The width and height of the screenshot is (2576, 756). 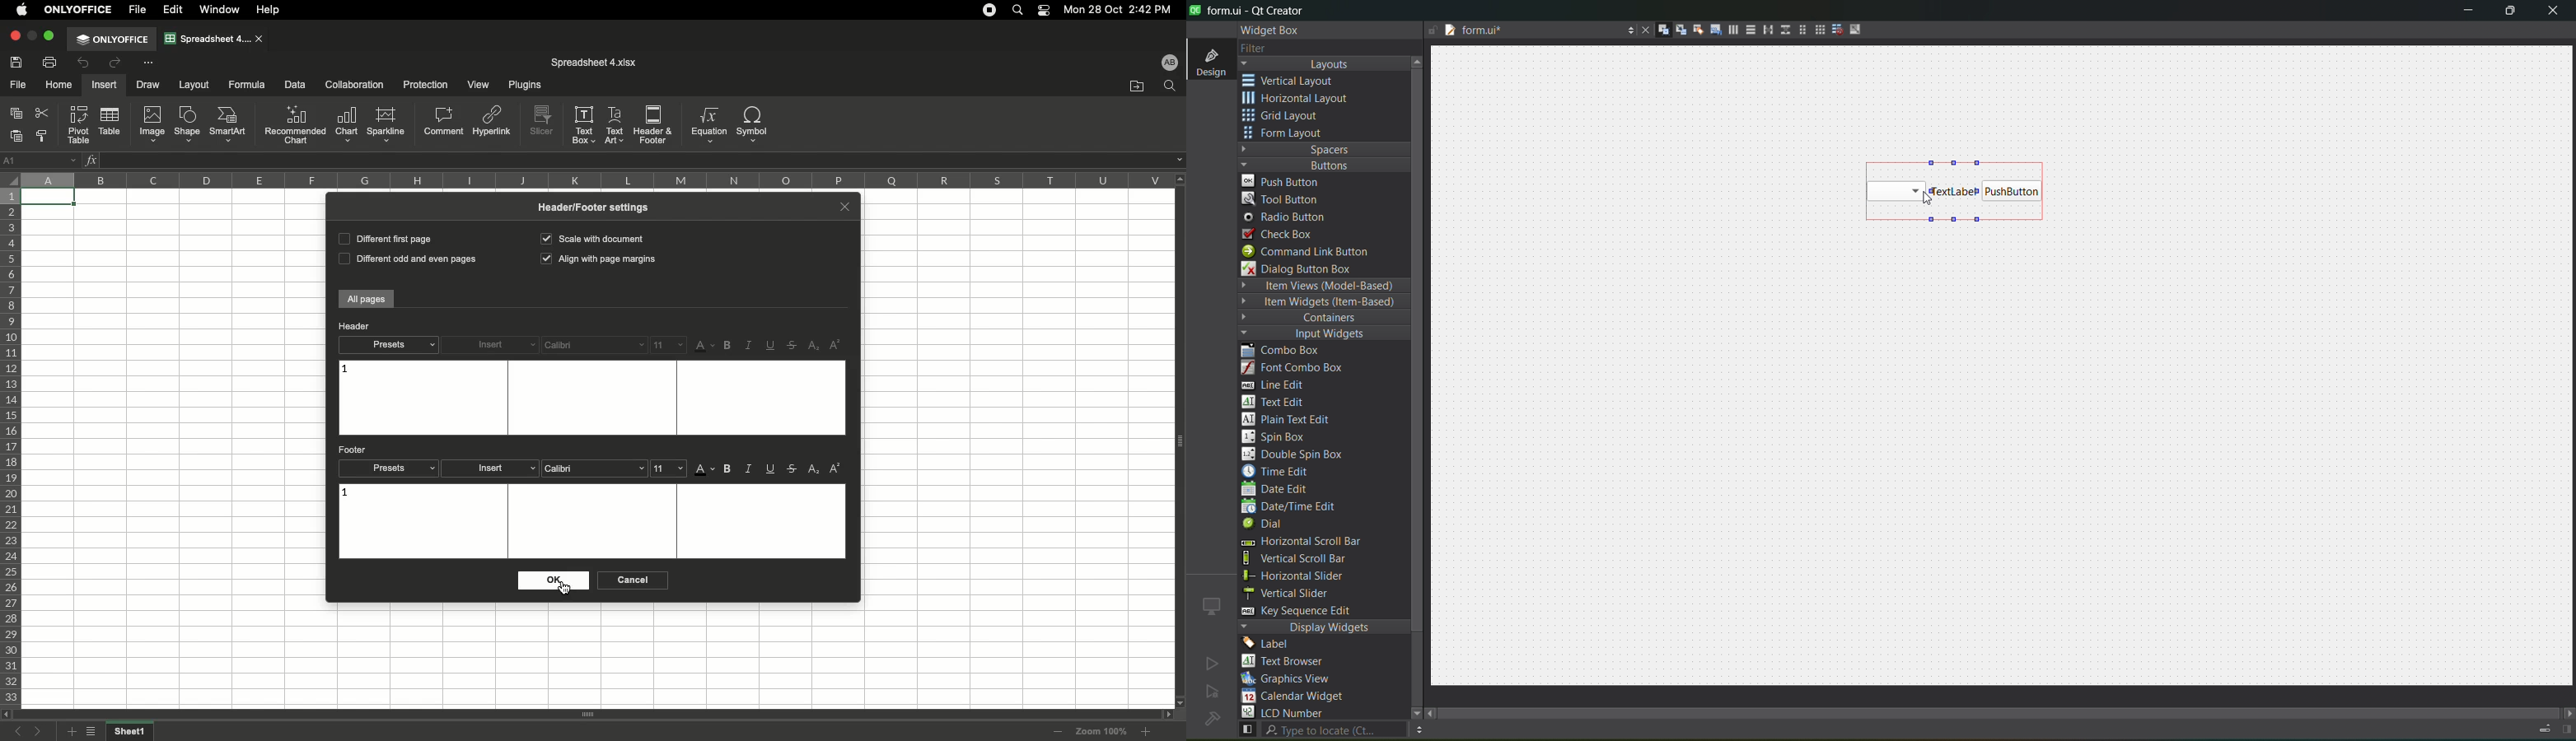 I want to click on Plugins, so click(x=522, y=86).